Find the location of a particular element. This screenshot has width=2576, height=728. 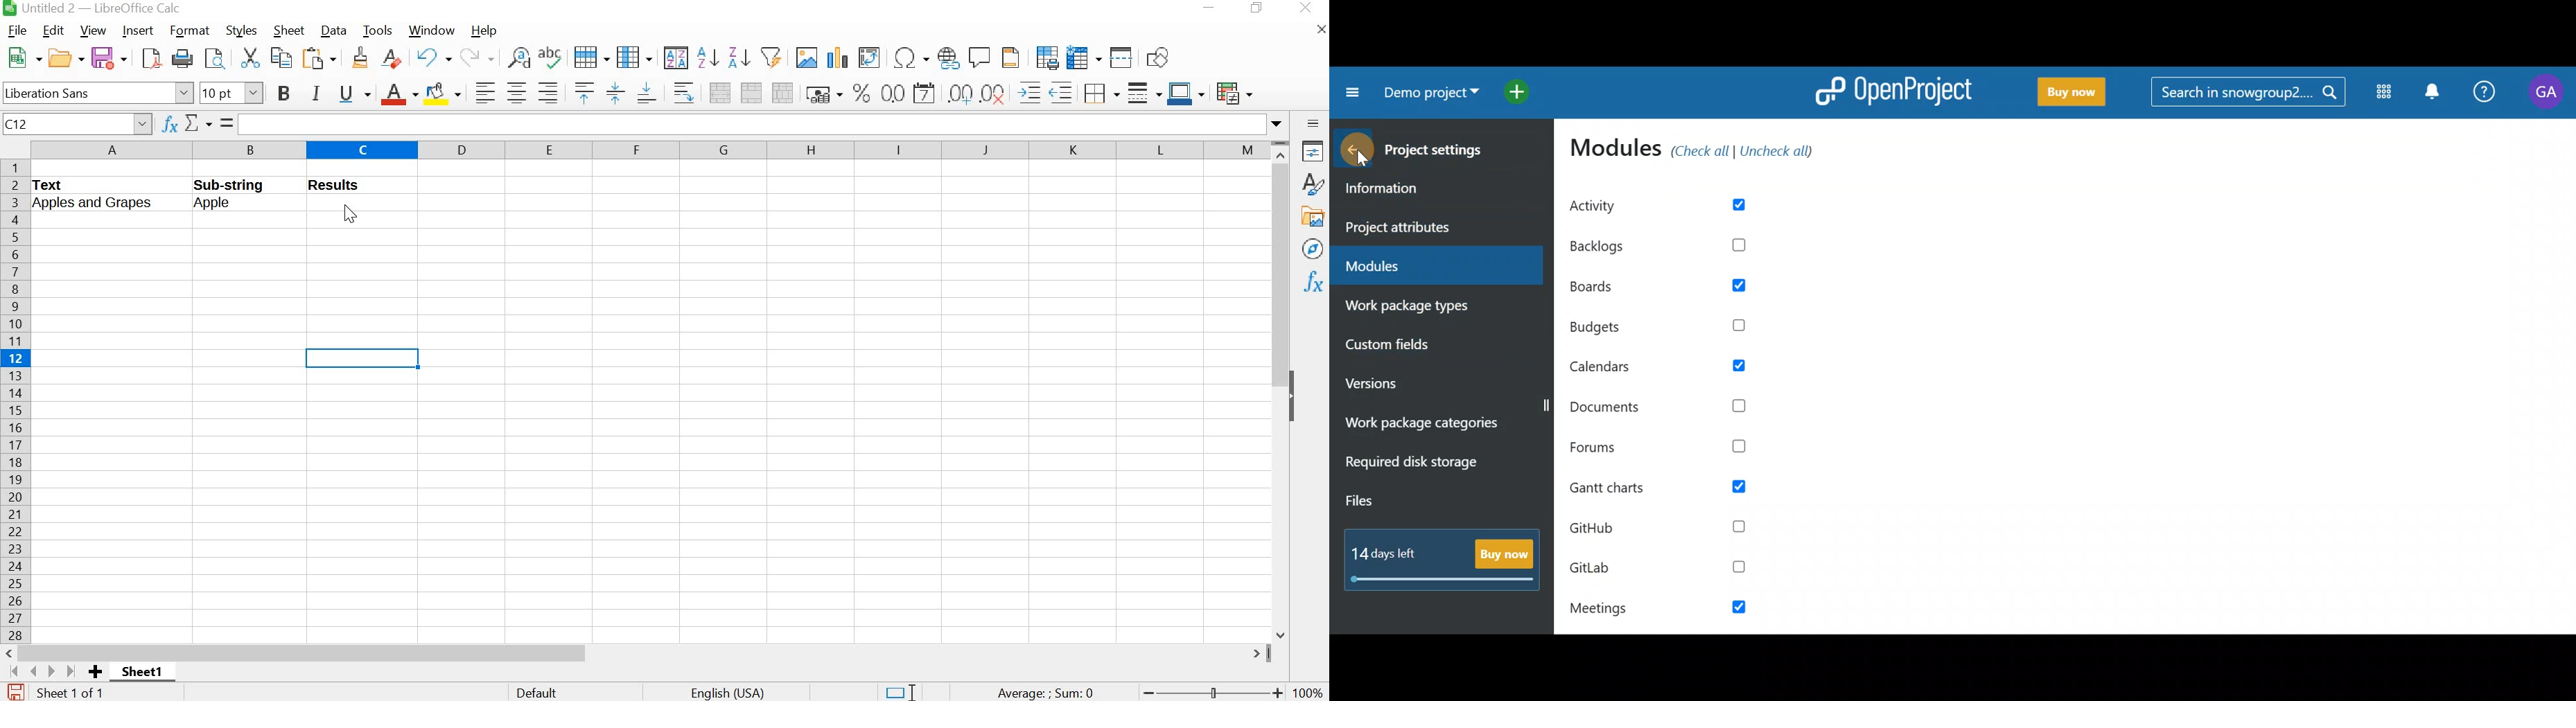

text language is located at coordinates (735, 692).